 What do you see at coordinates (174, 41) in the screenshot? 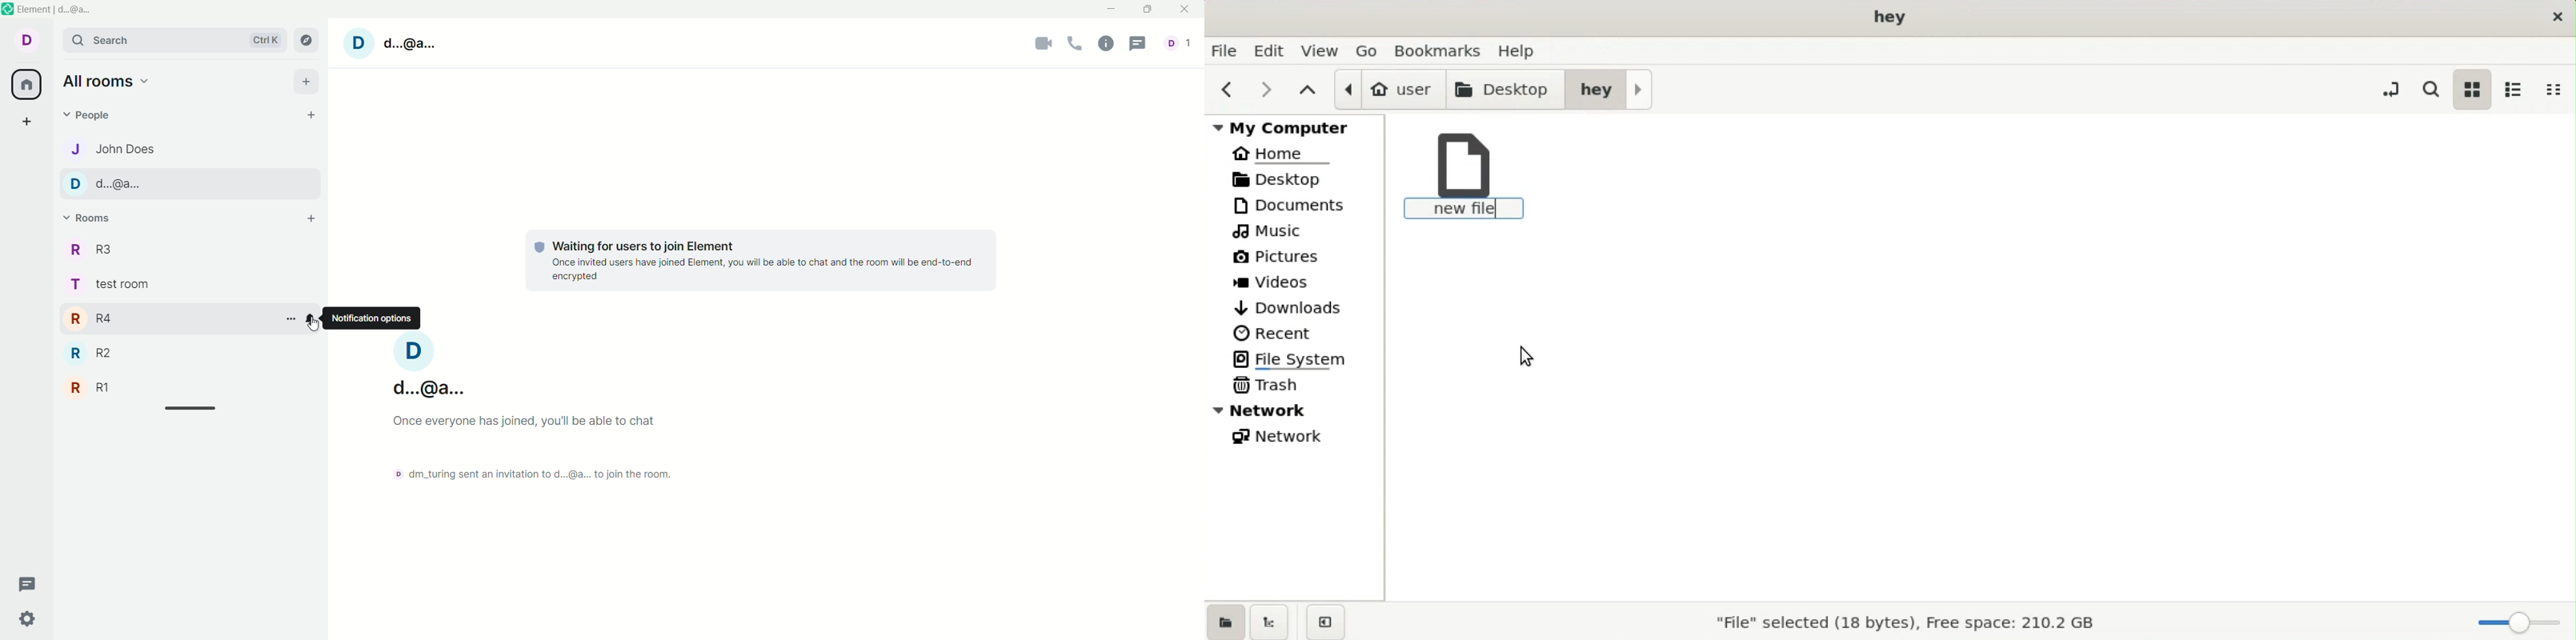
I see `search` at bounding box center [174, 41].